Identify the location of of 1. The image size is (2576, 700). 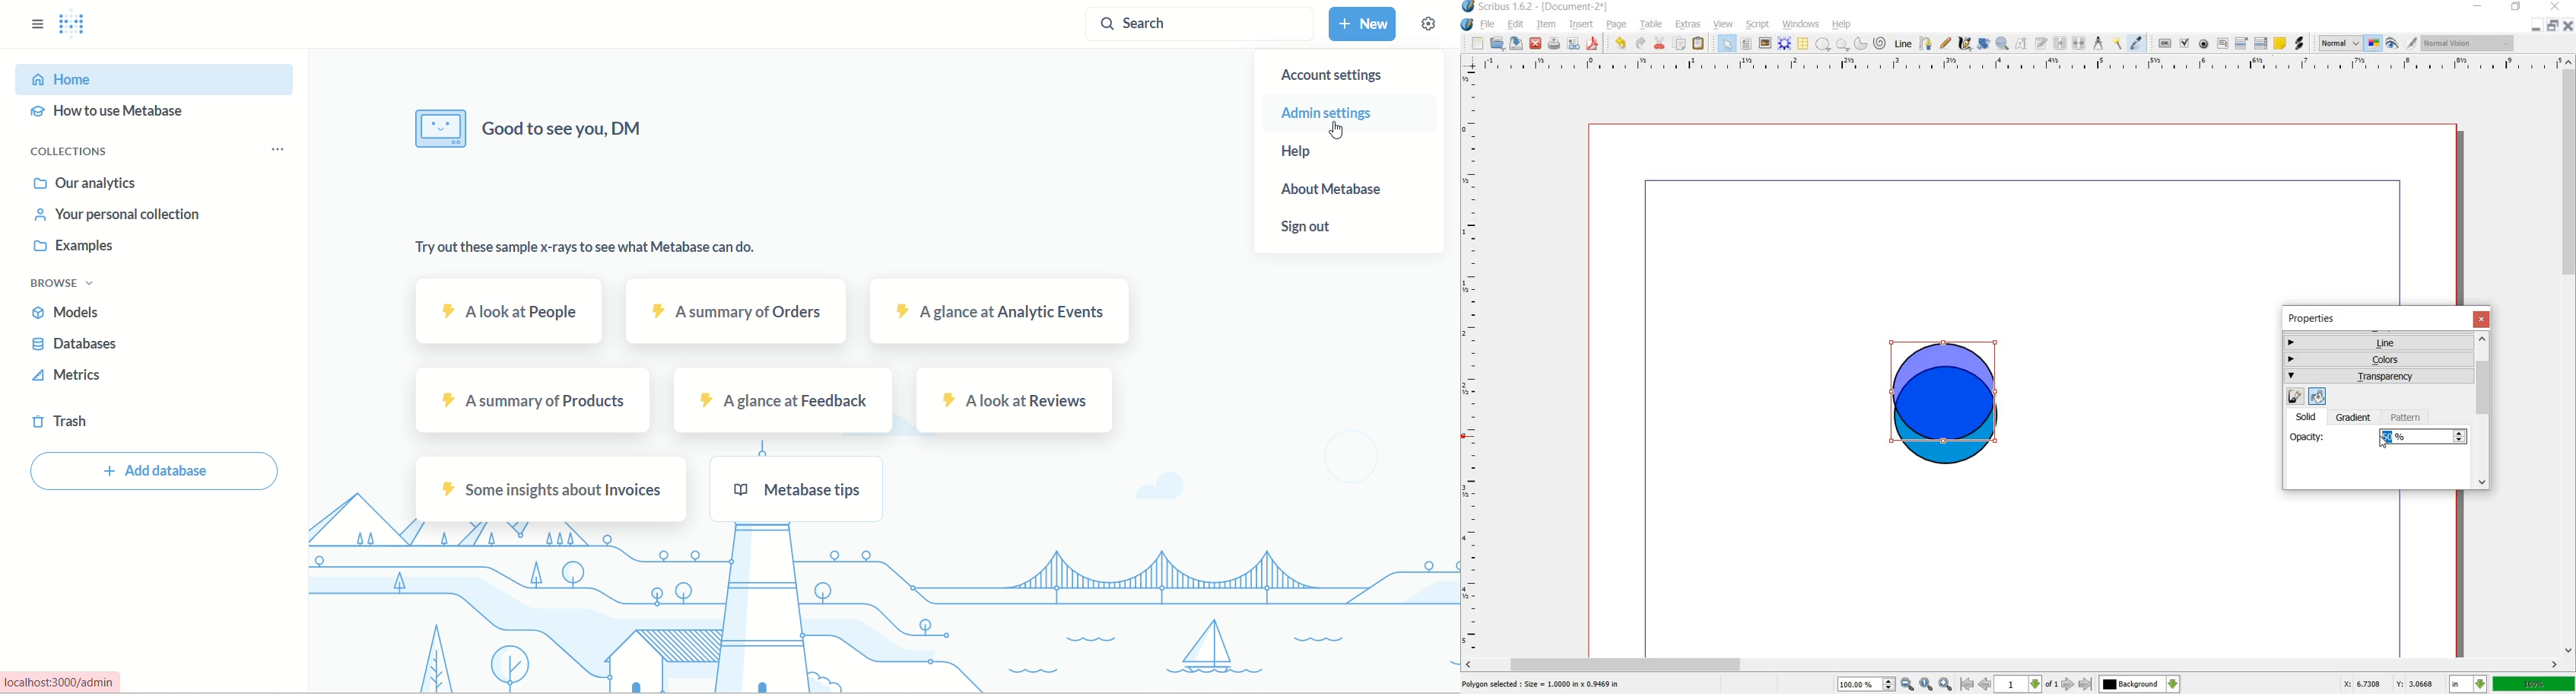
(2052, 685).